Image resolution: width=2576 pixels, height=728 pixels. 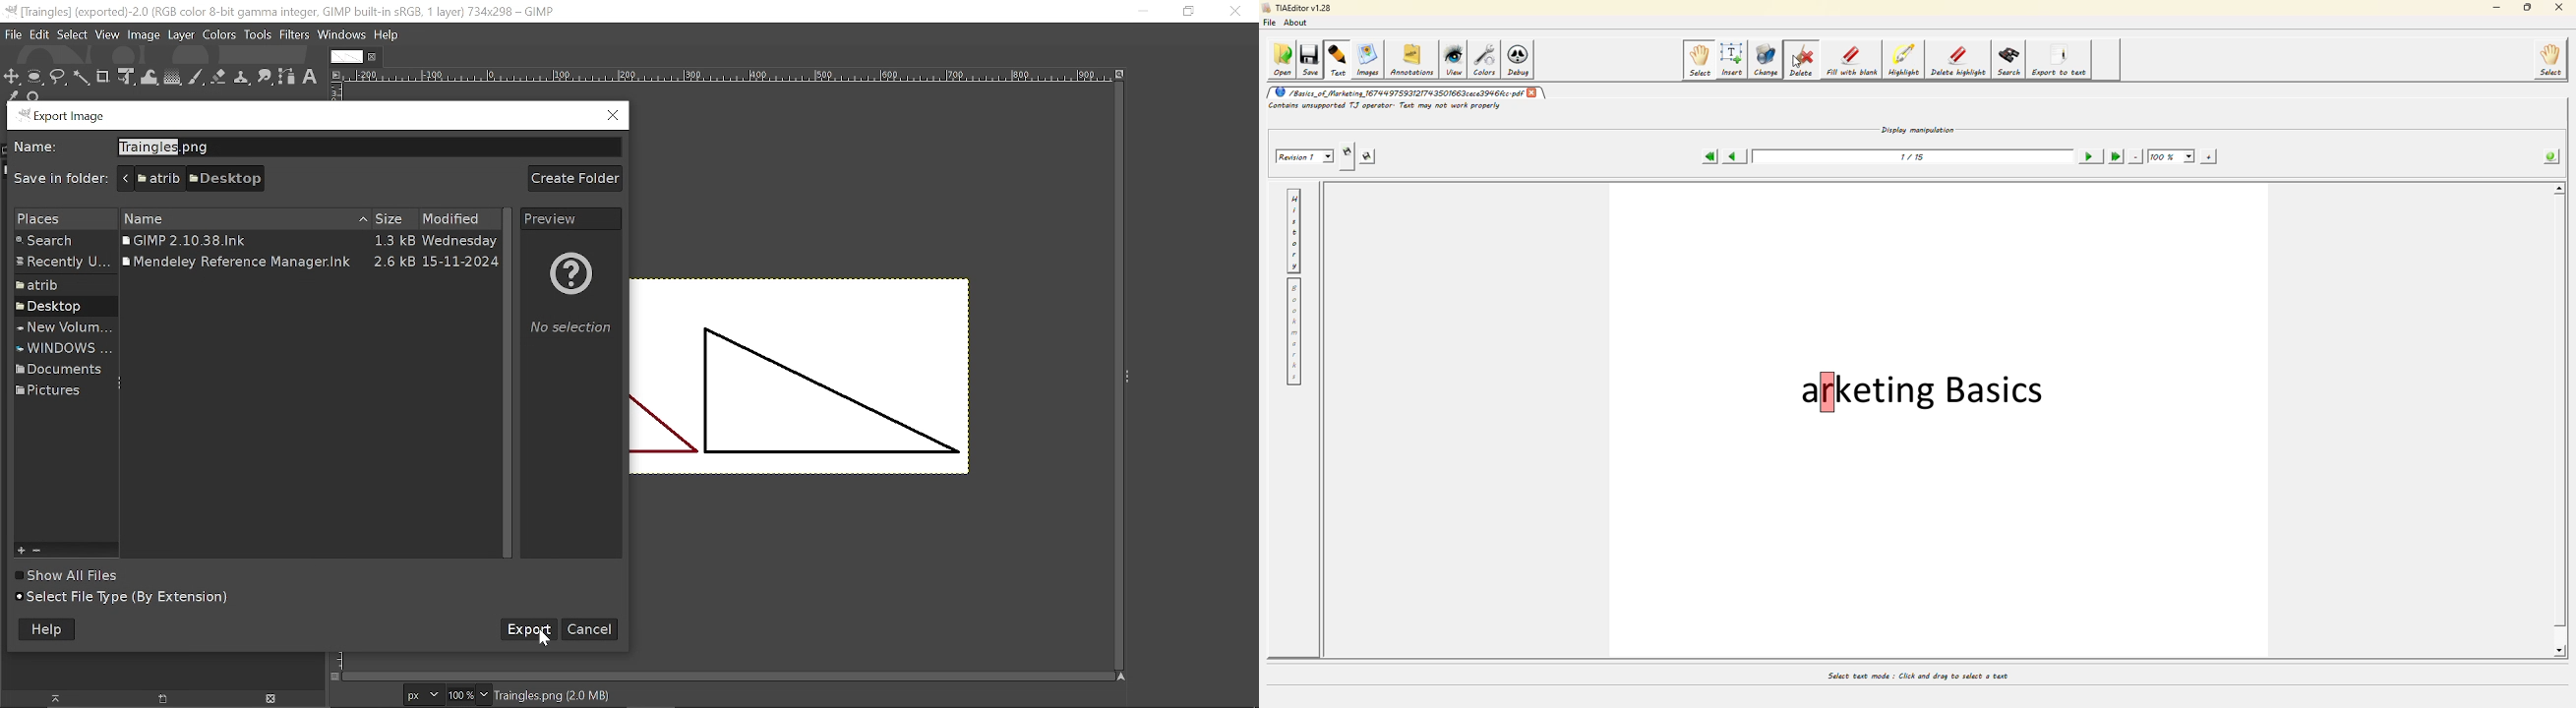 What do you see at coordinates (190, 178) in the screenshot?
I see `Location of the folder` at bounding box center [190, 178].